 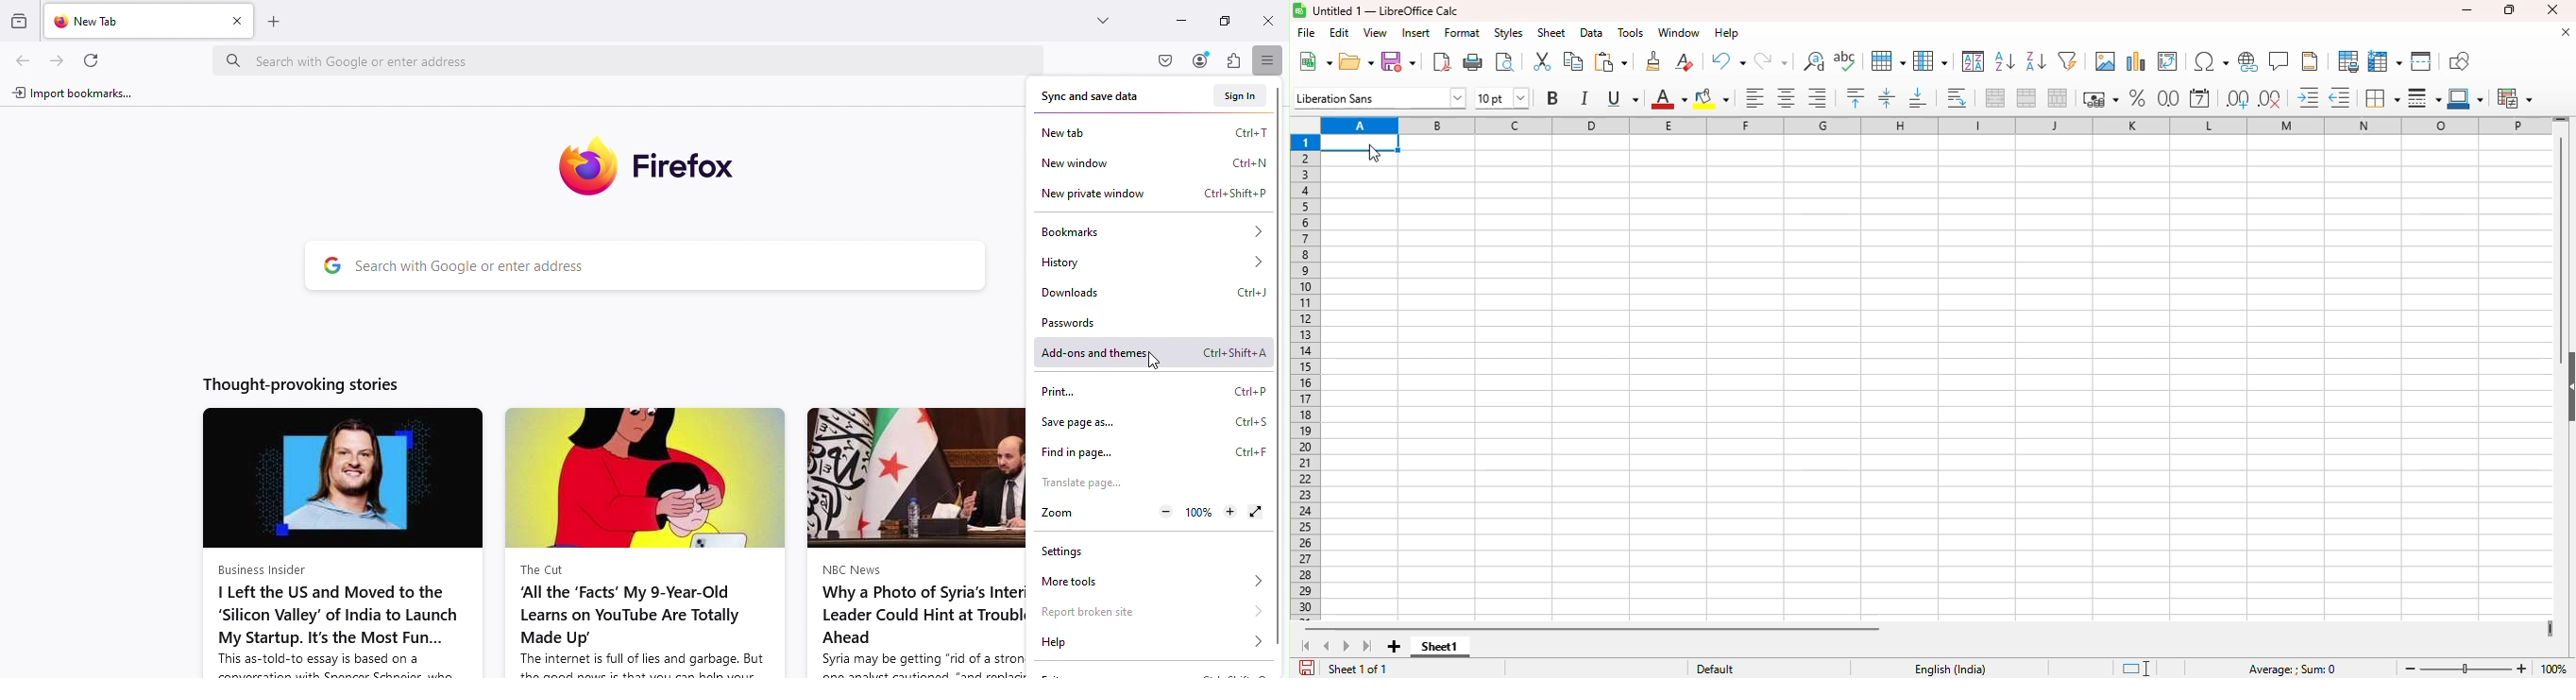 What do you see at coordinates (1266, 19) in the screenshot?
I see `Close` at bounding box center [1266, 19].